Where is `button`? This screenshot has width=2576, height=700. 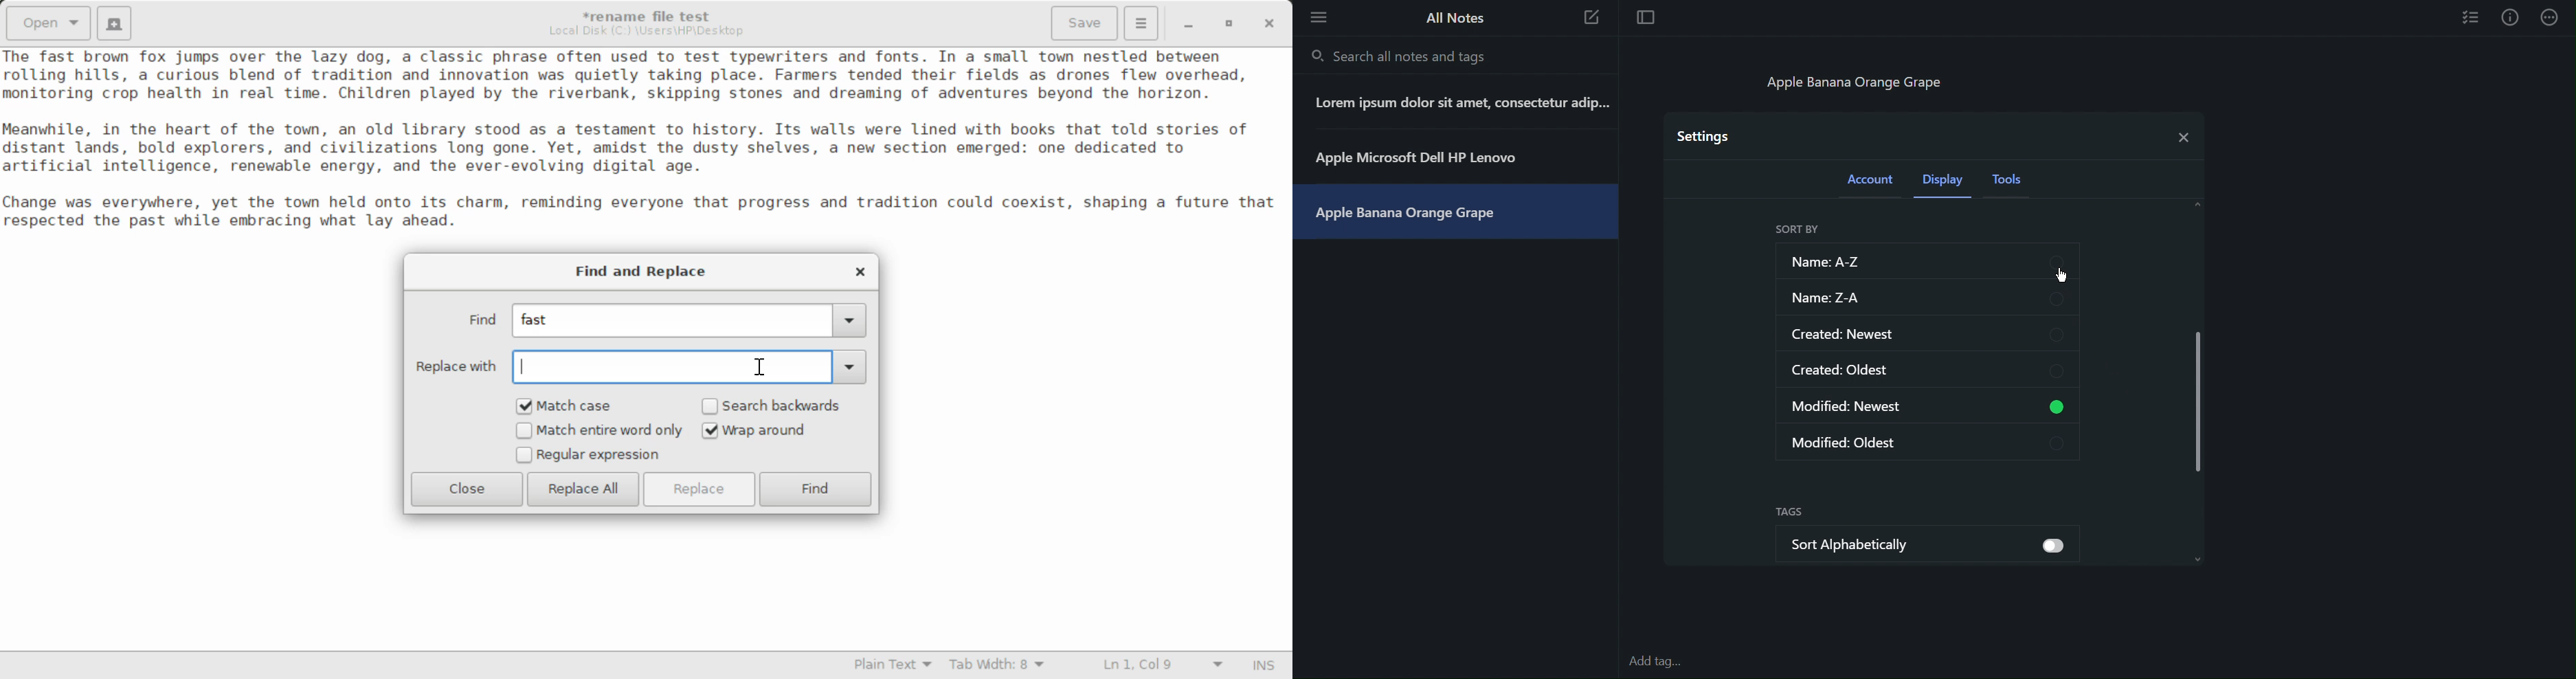
button is located at coordinates (2062, 406).